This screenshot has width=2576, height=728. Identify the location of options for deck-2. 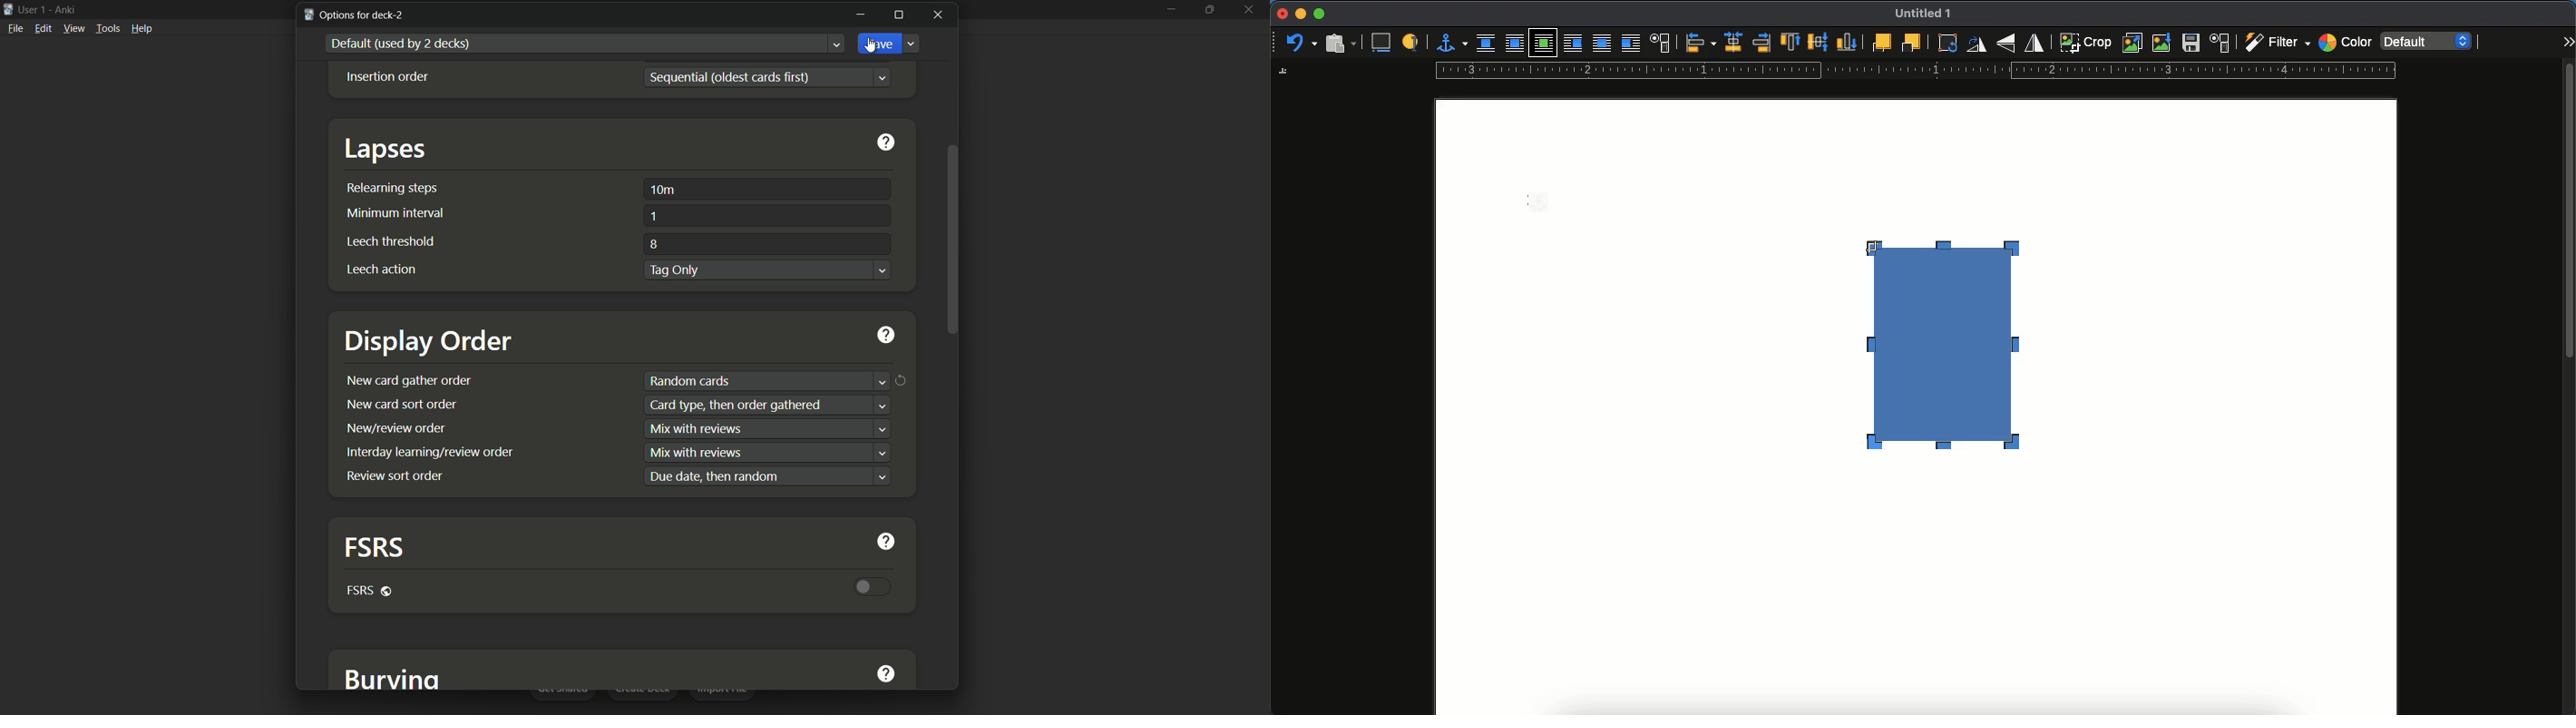
(355, 15).